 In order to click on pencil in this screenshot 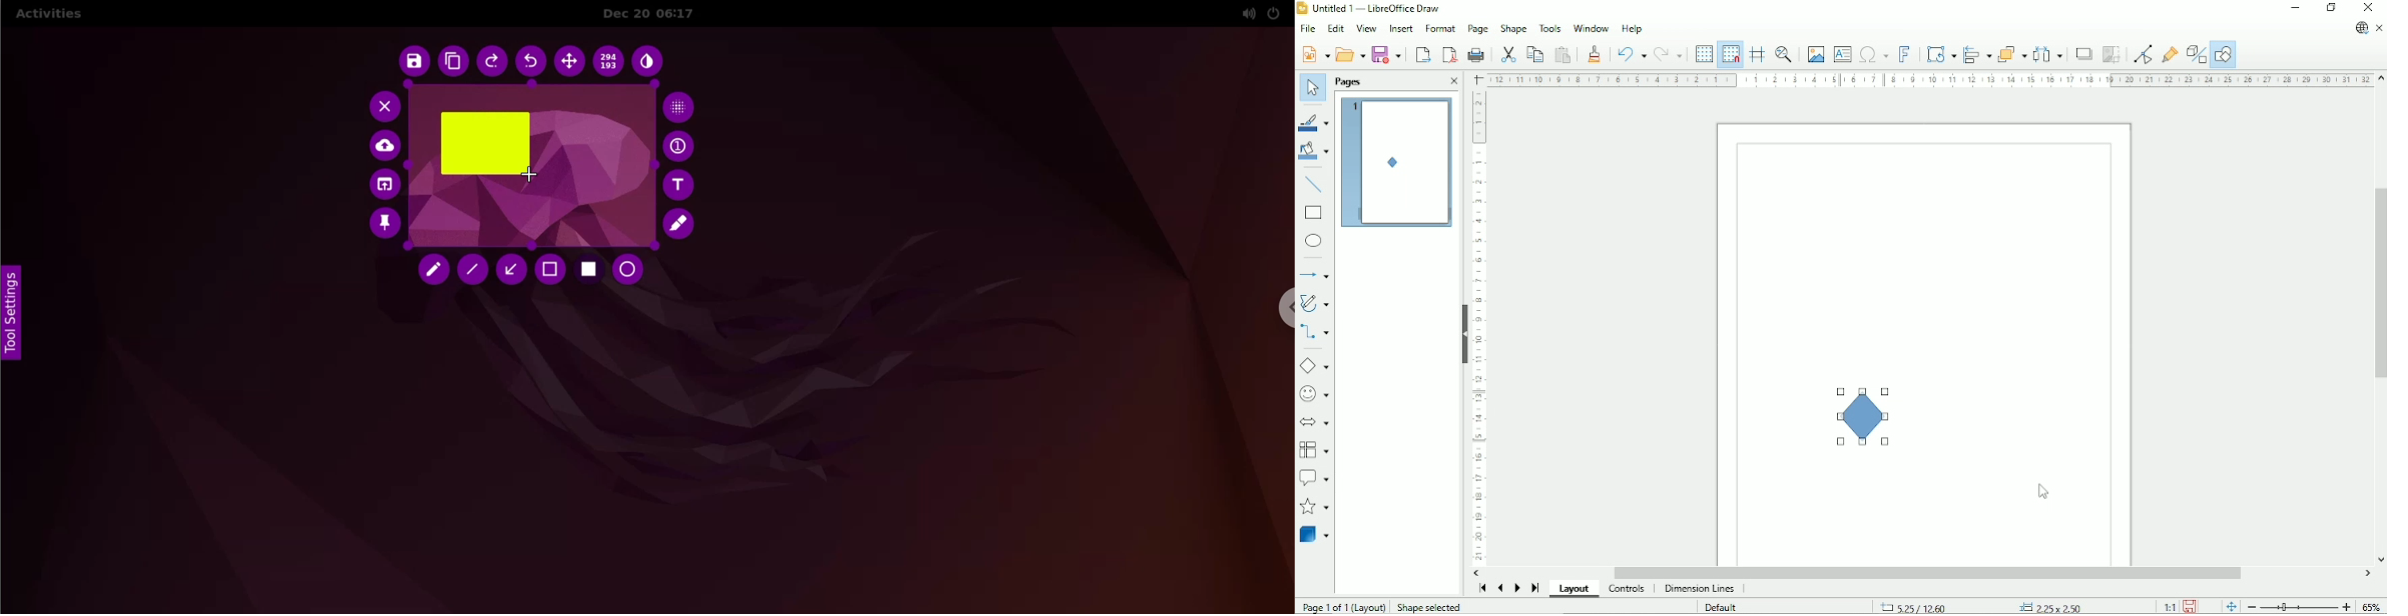, I will do `click(436, 272)`.